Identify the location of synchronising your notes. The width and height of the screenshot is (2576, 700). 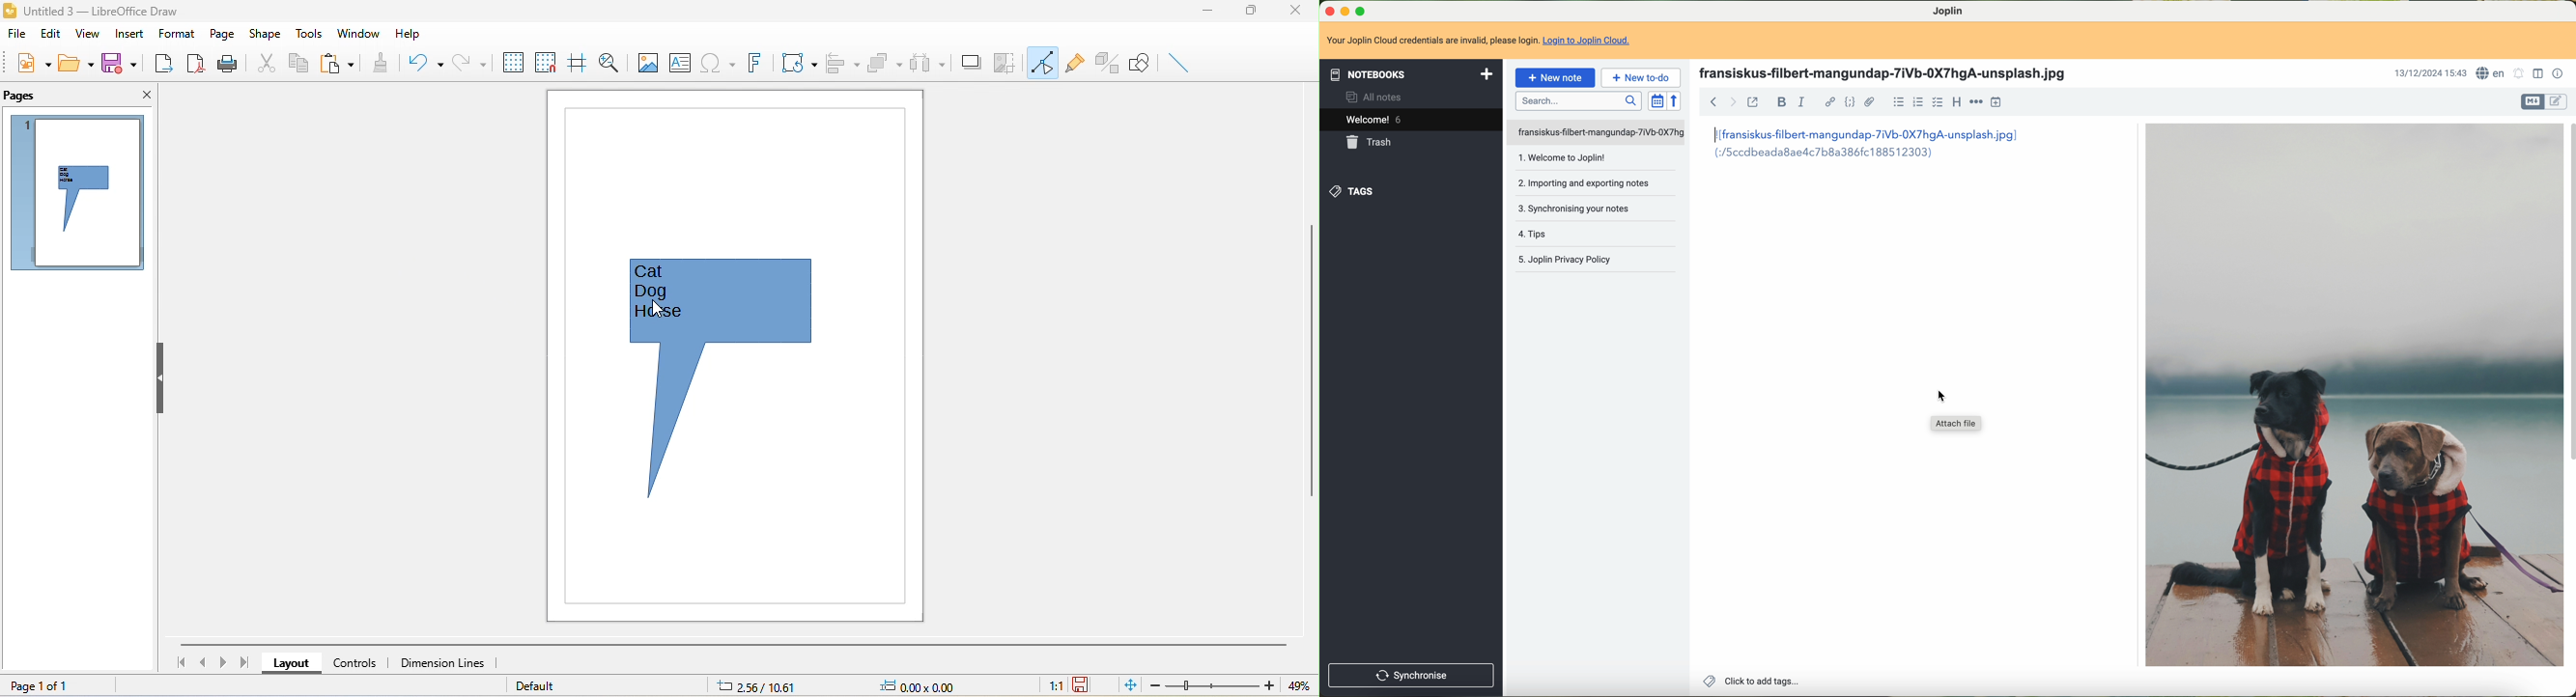
(1573, 209).